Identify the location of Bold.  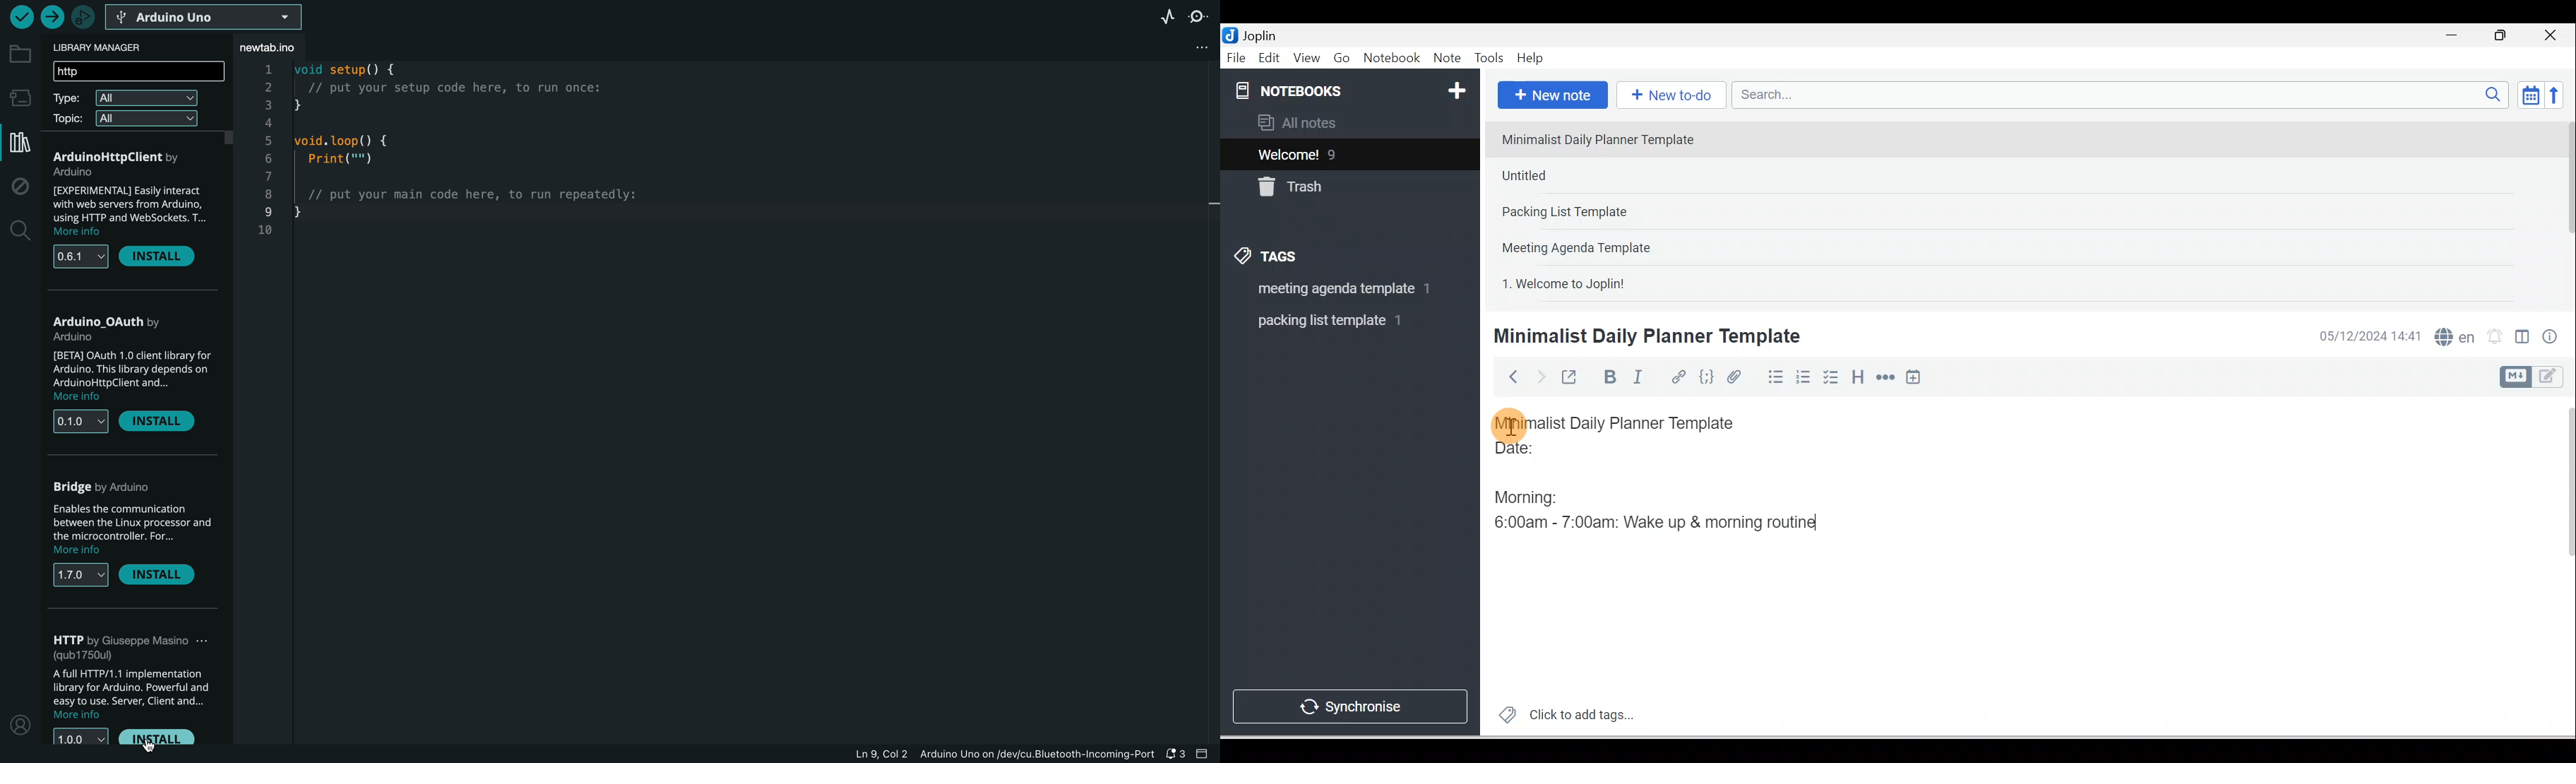
(1608, 377).